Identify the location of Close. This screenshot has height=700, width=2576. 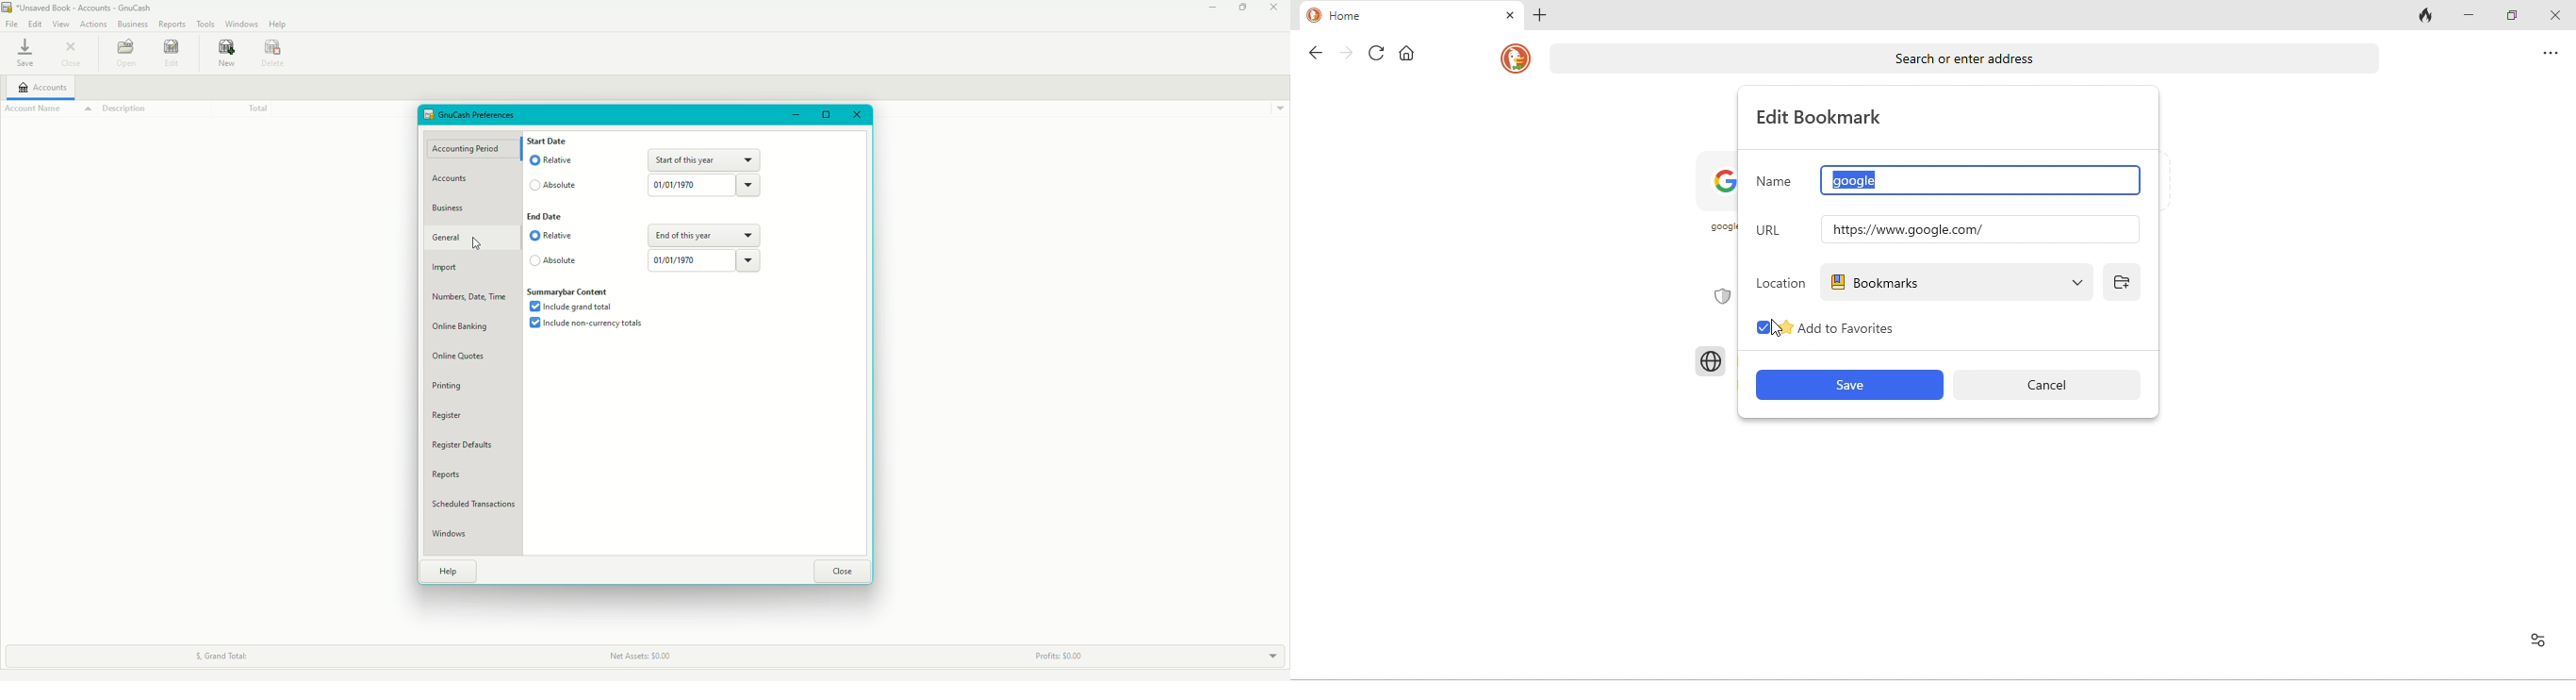
(843, 571).